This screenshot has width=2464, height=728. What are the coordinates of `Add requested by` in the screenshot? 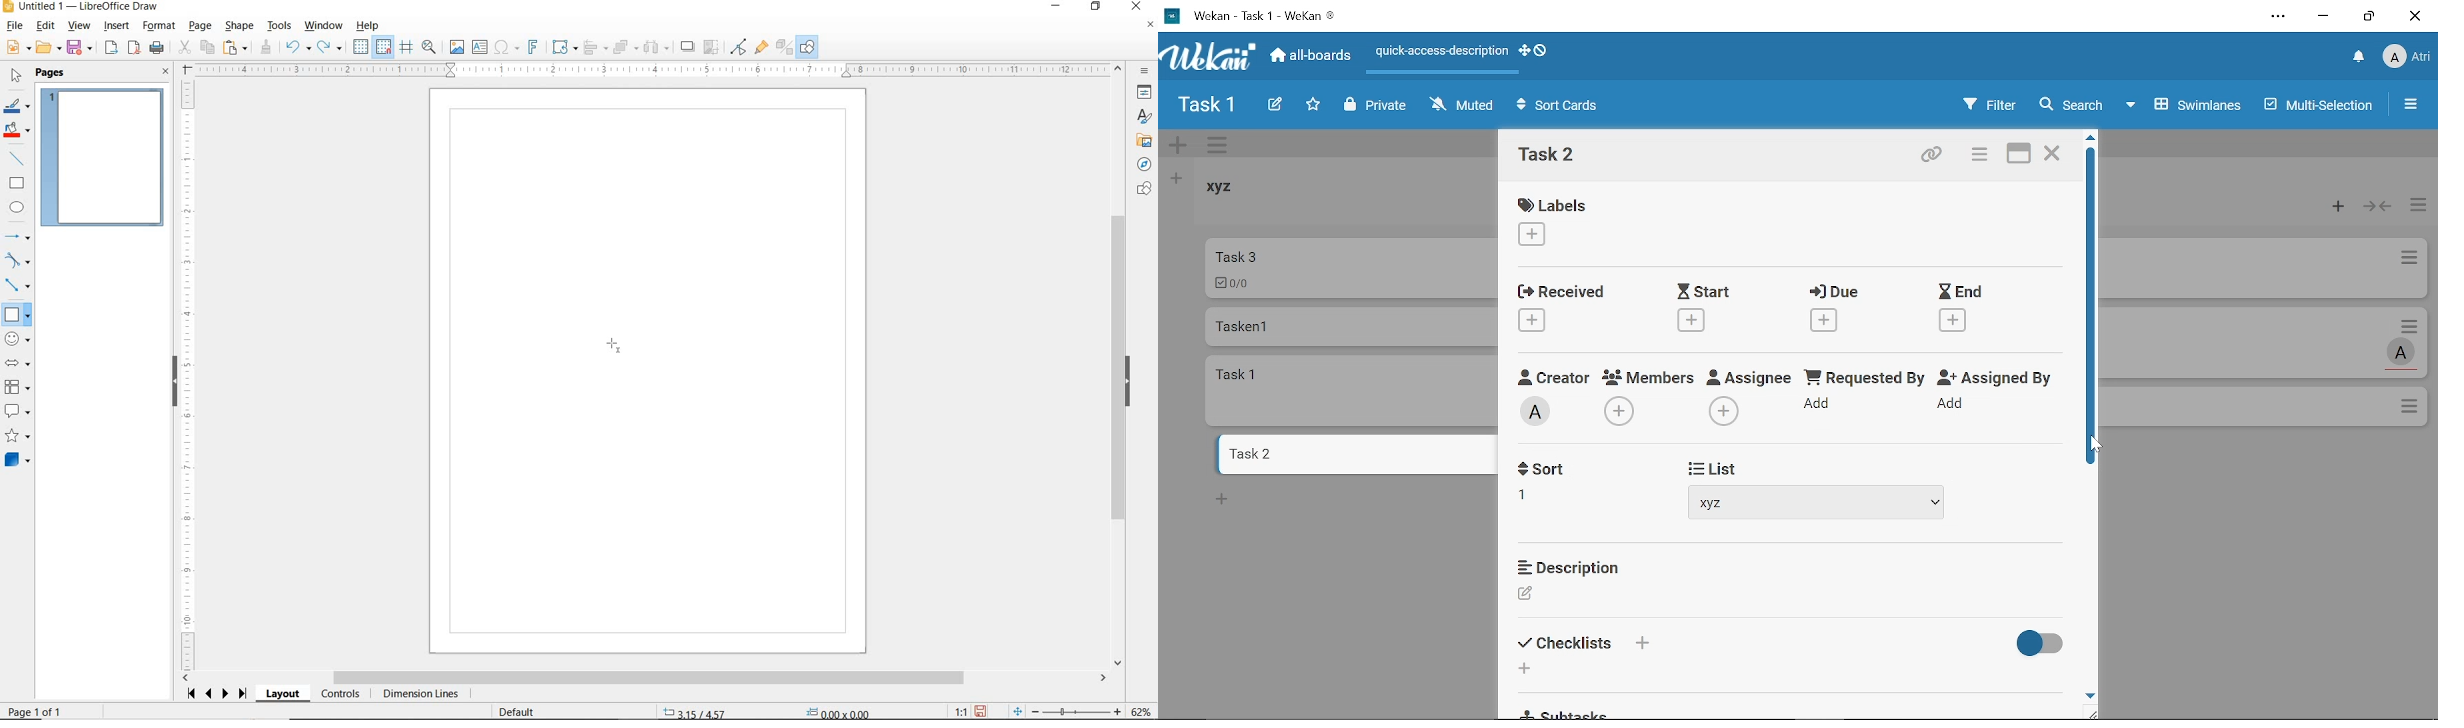 It's located at (1826, 409).